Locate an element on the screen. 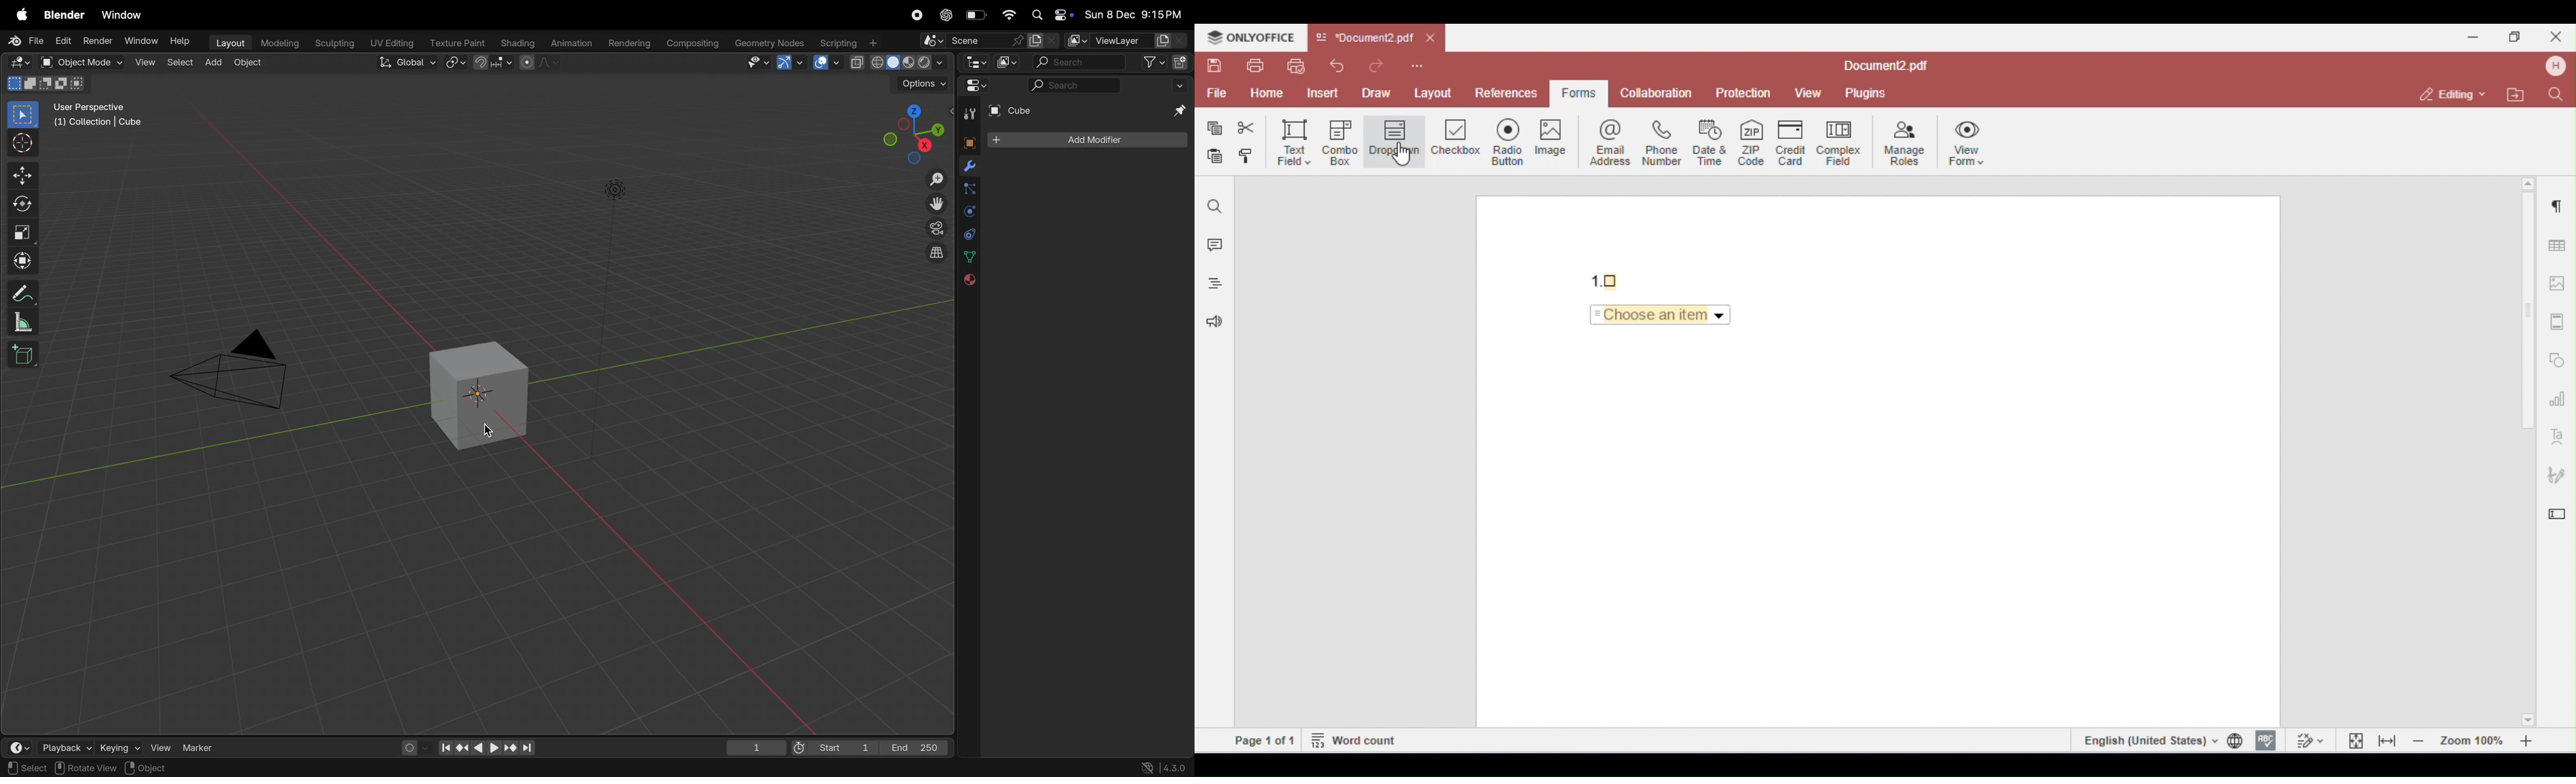  view is located at coordinates (159, 746).